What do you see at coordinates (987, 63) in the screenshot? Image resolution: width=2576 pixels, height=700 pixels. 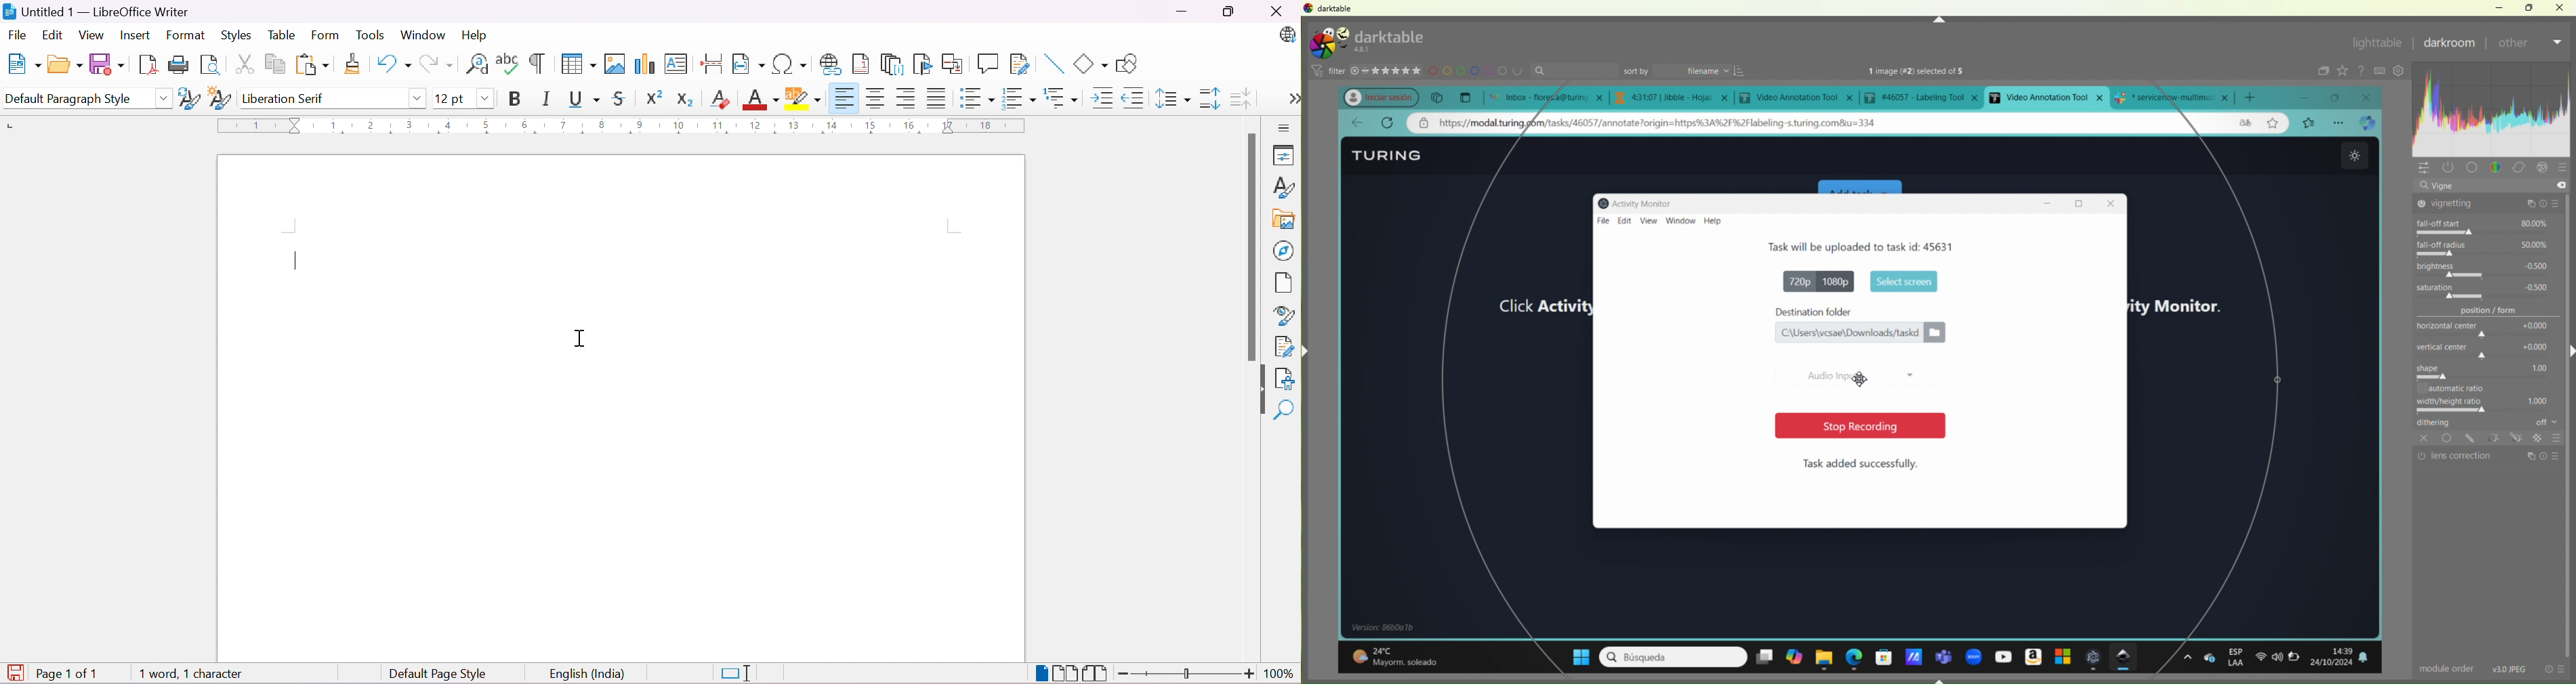 I see `Insert Comment` at bounding box center [987, 63].